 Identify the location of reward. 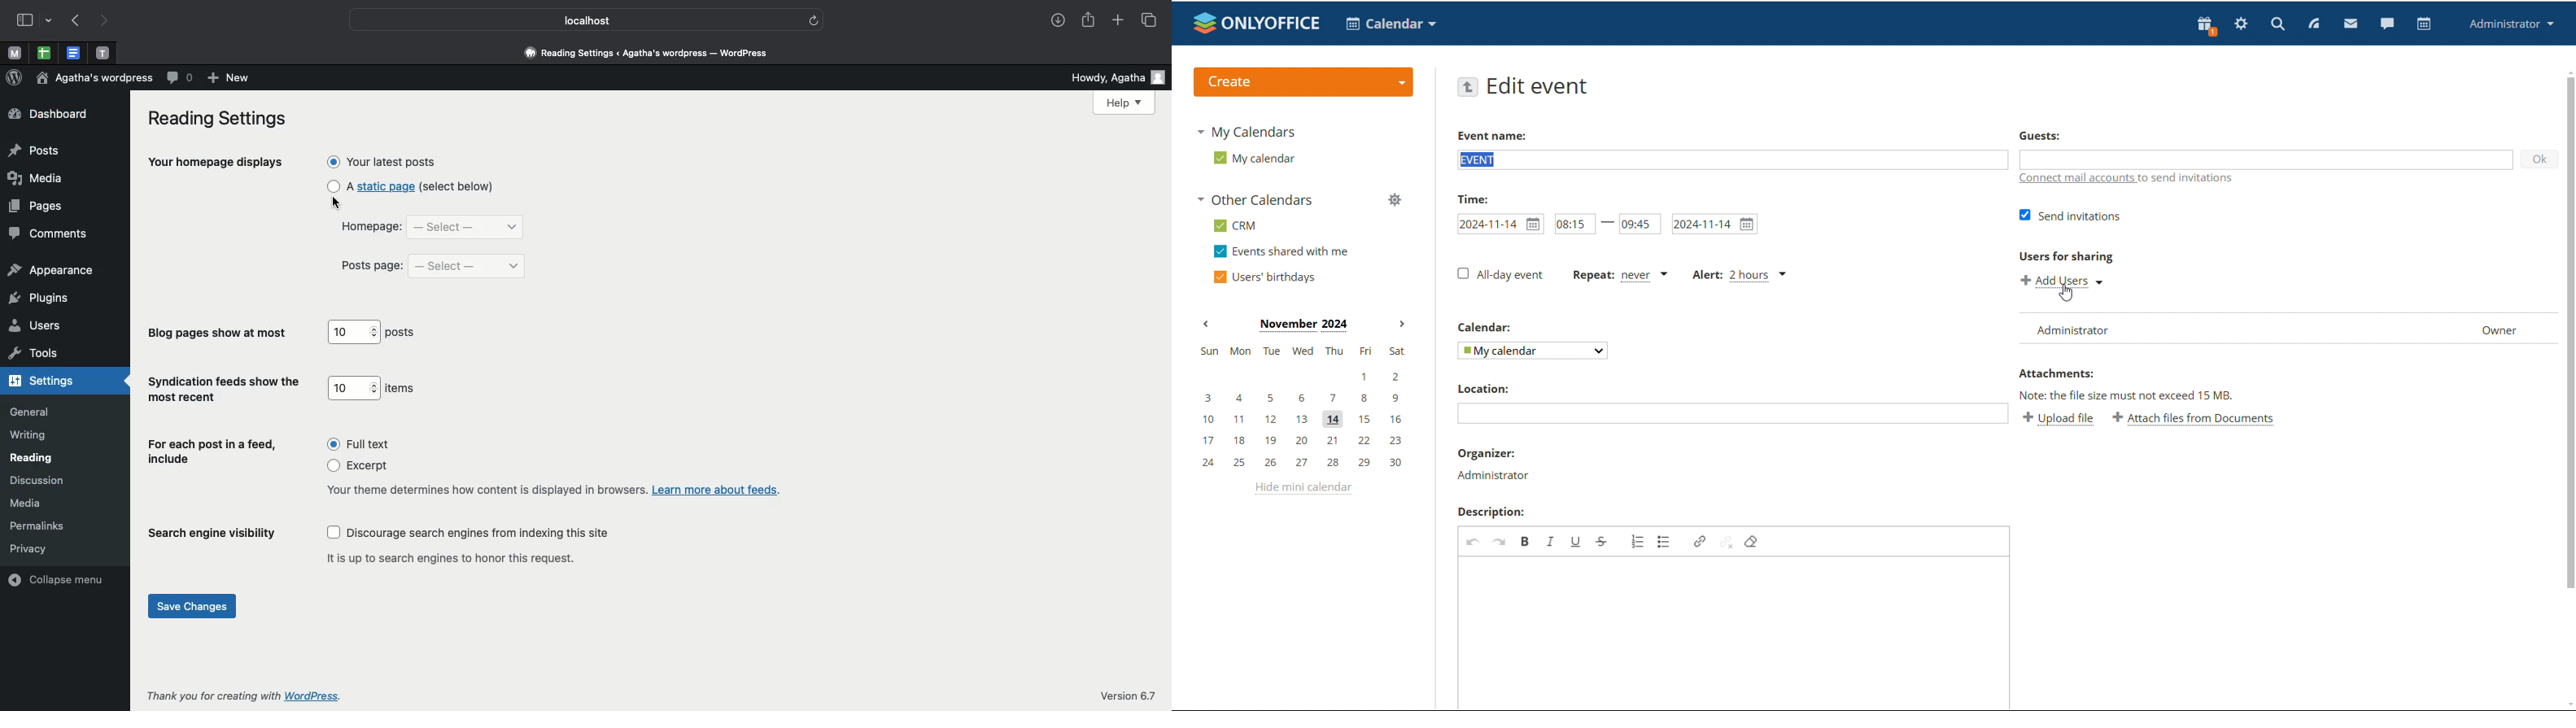
(2207, 26).